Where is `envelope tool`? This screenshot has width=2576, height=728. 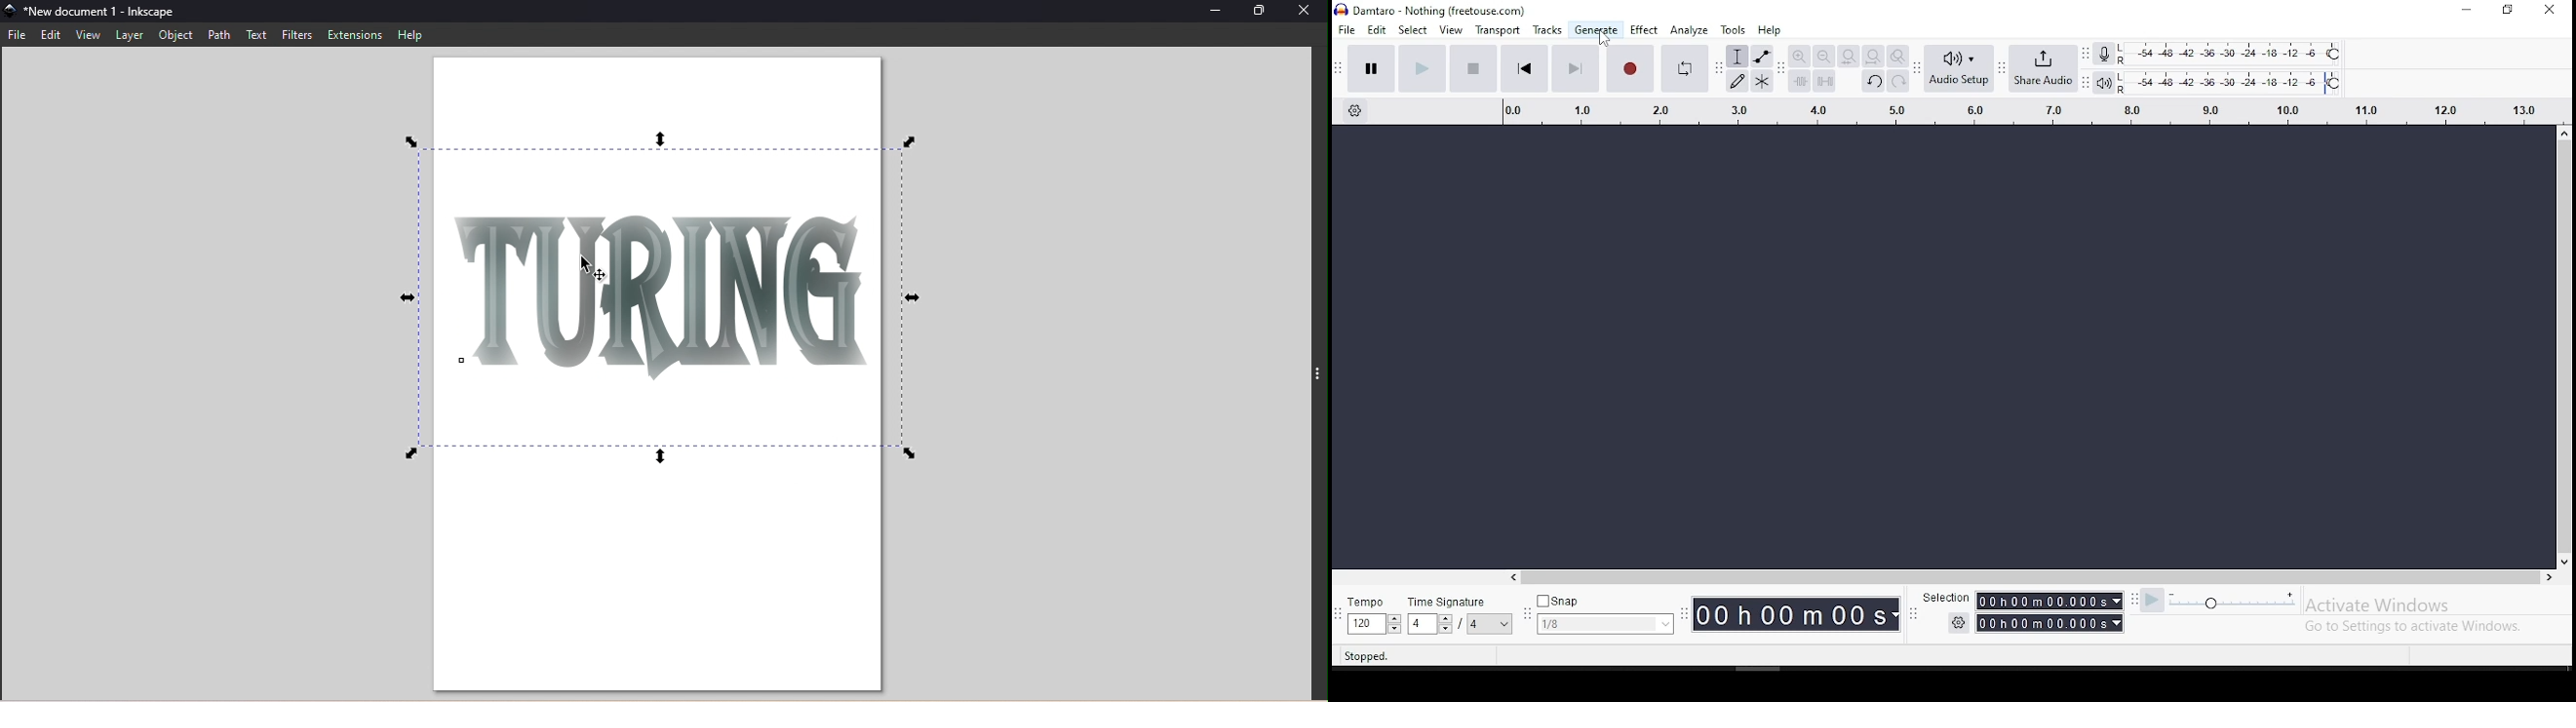 envelope tool is located at coordinates (1763, 57).